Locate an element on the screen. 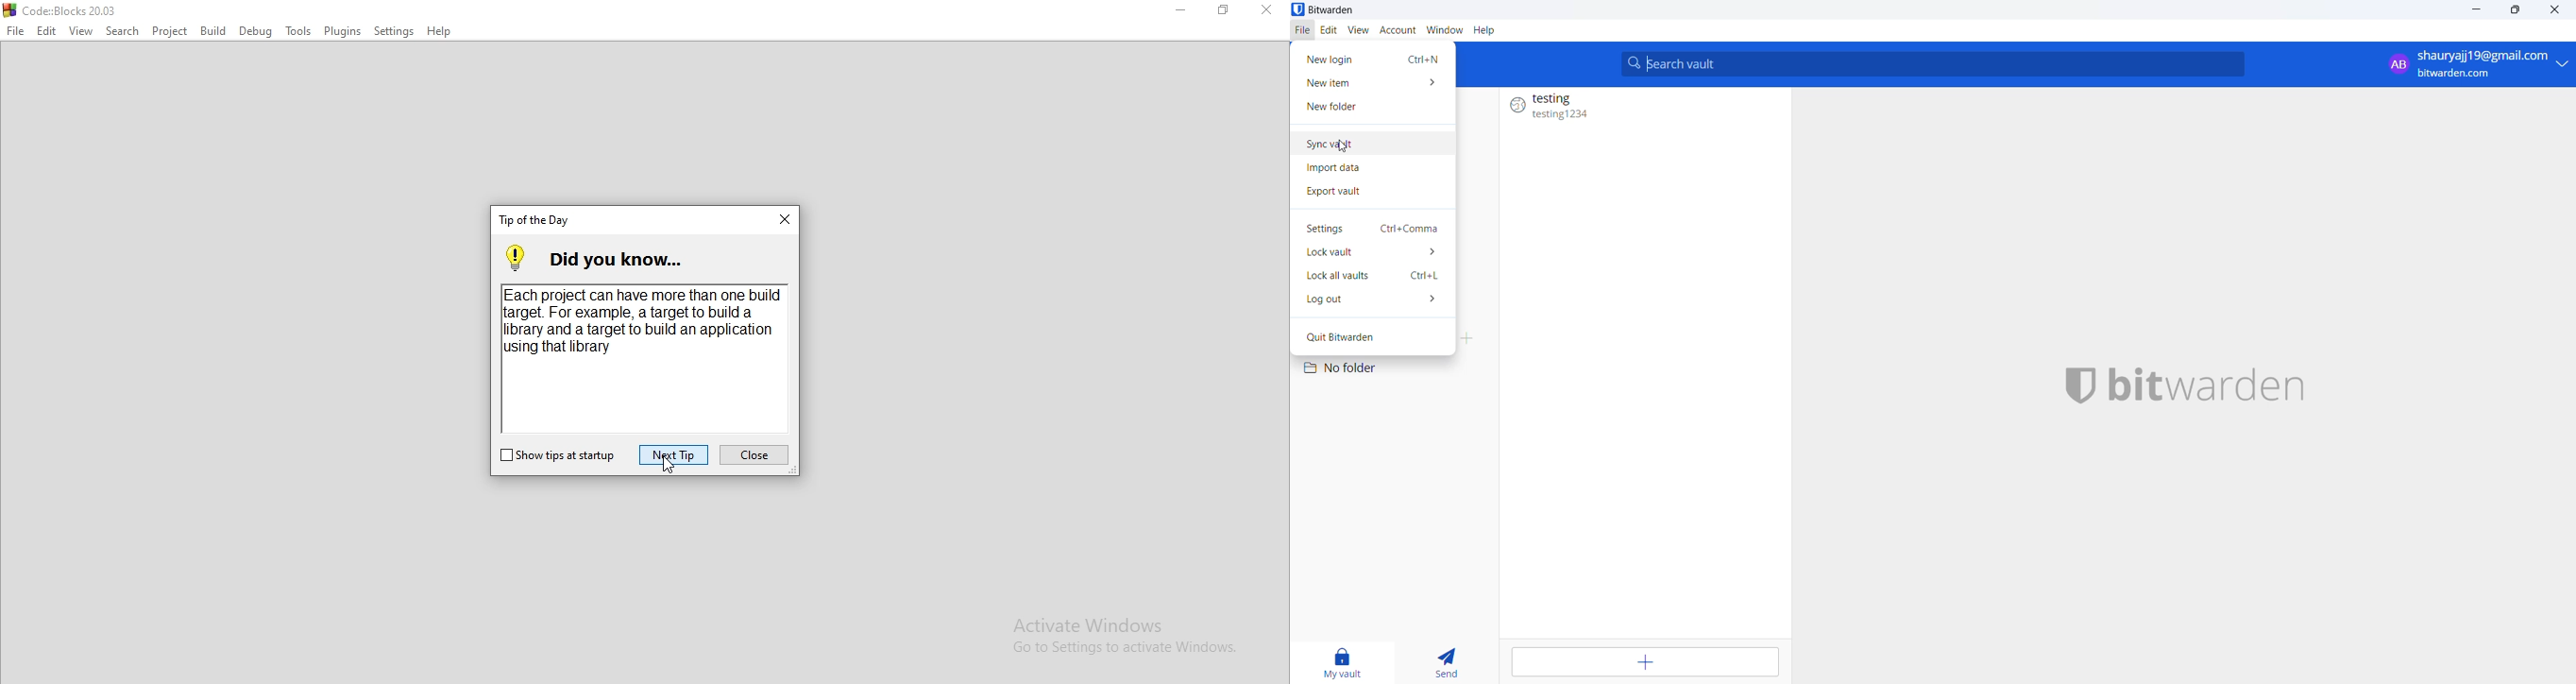 The width and height of the screenshot is (2576, 700). new login is located at coordinates (1376, 58).